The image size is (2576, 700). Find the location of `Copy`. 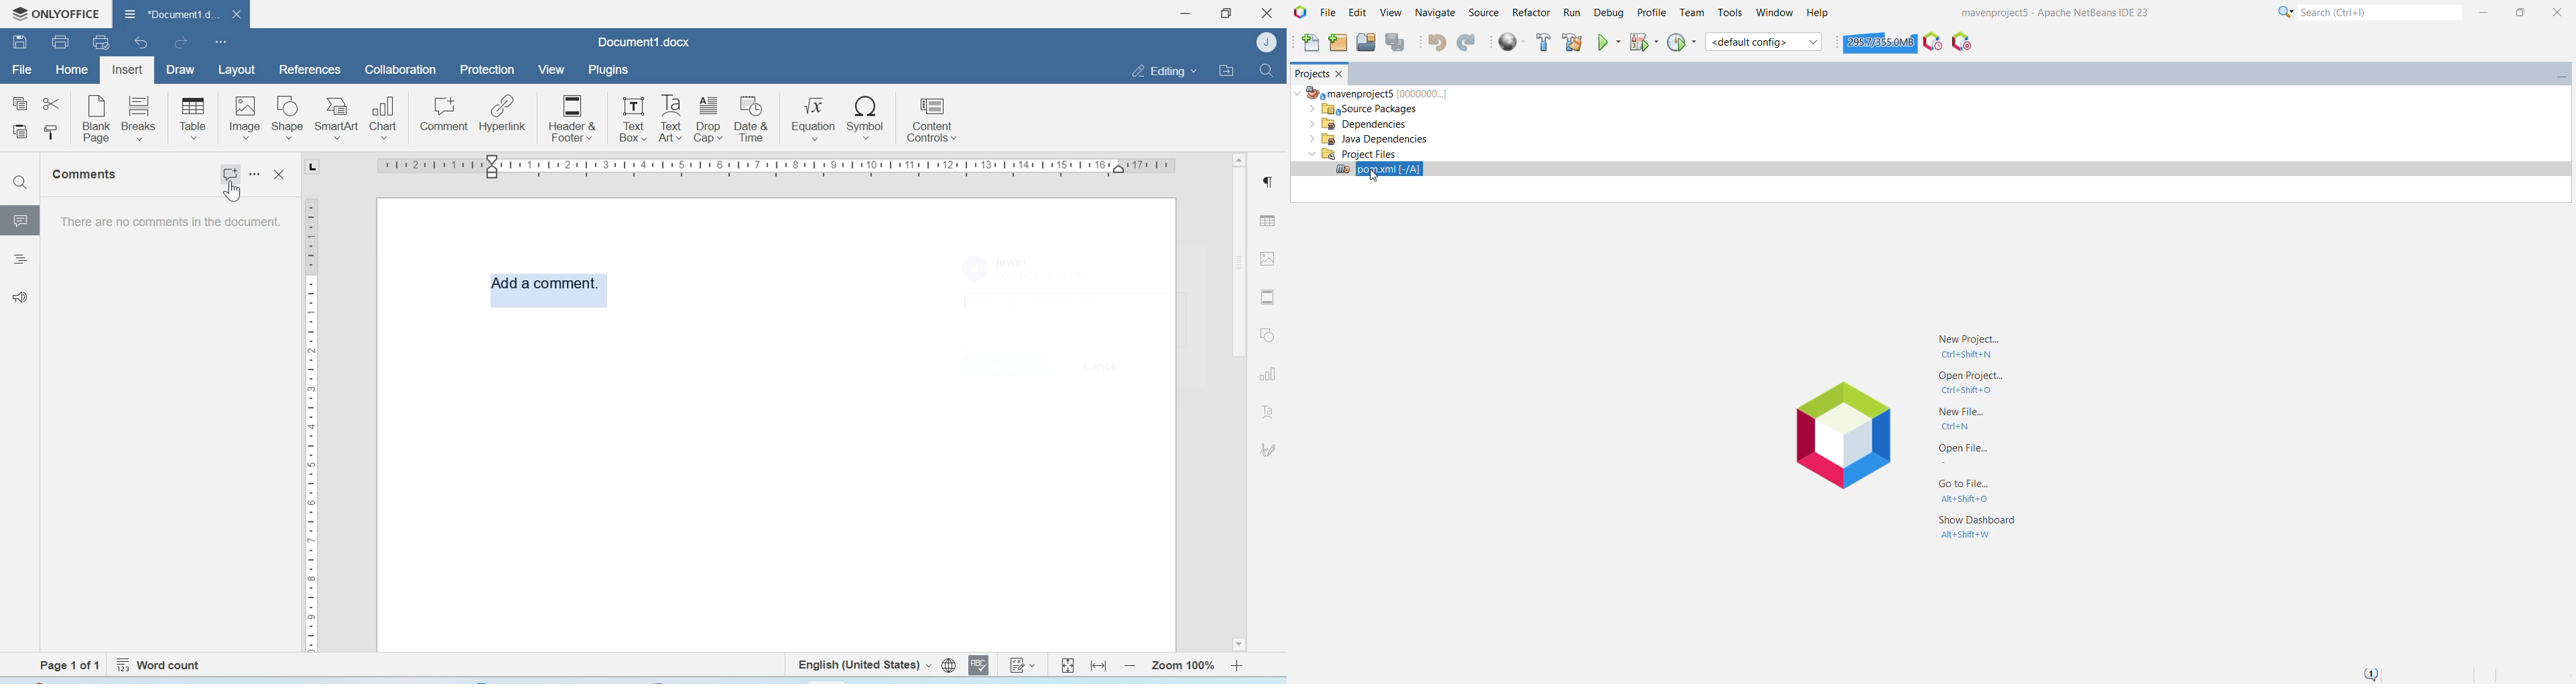

Copy is located at coordinates (21, 104).